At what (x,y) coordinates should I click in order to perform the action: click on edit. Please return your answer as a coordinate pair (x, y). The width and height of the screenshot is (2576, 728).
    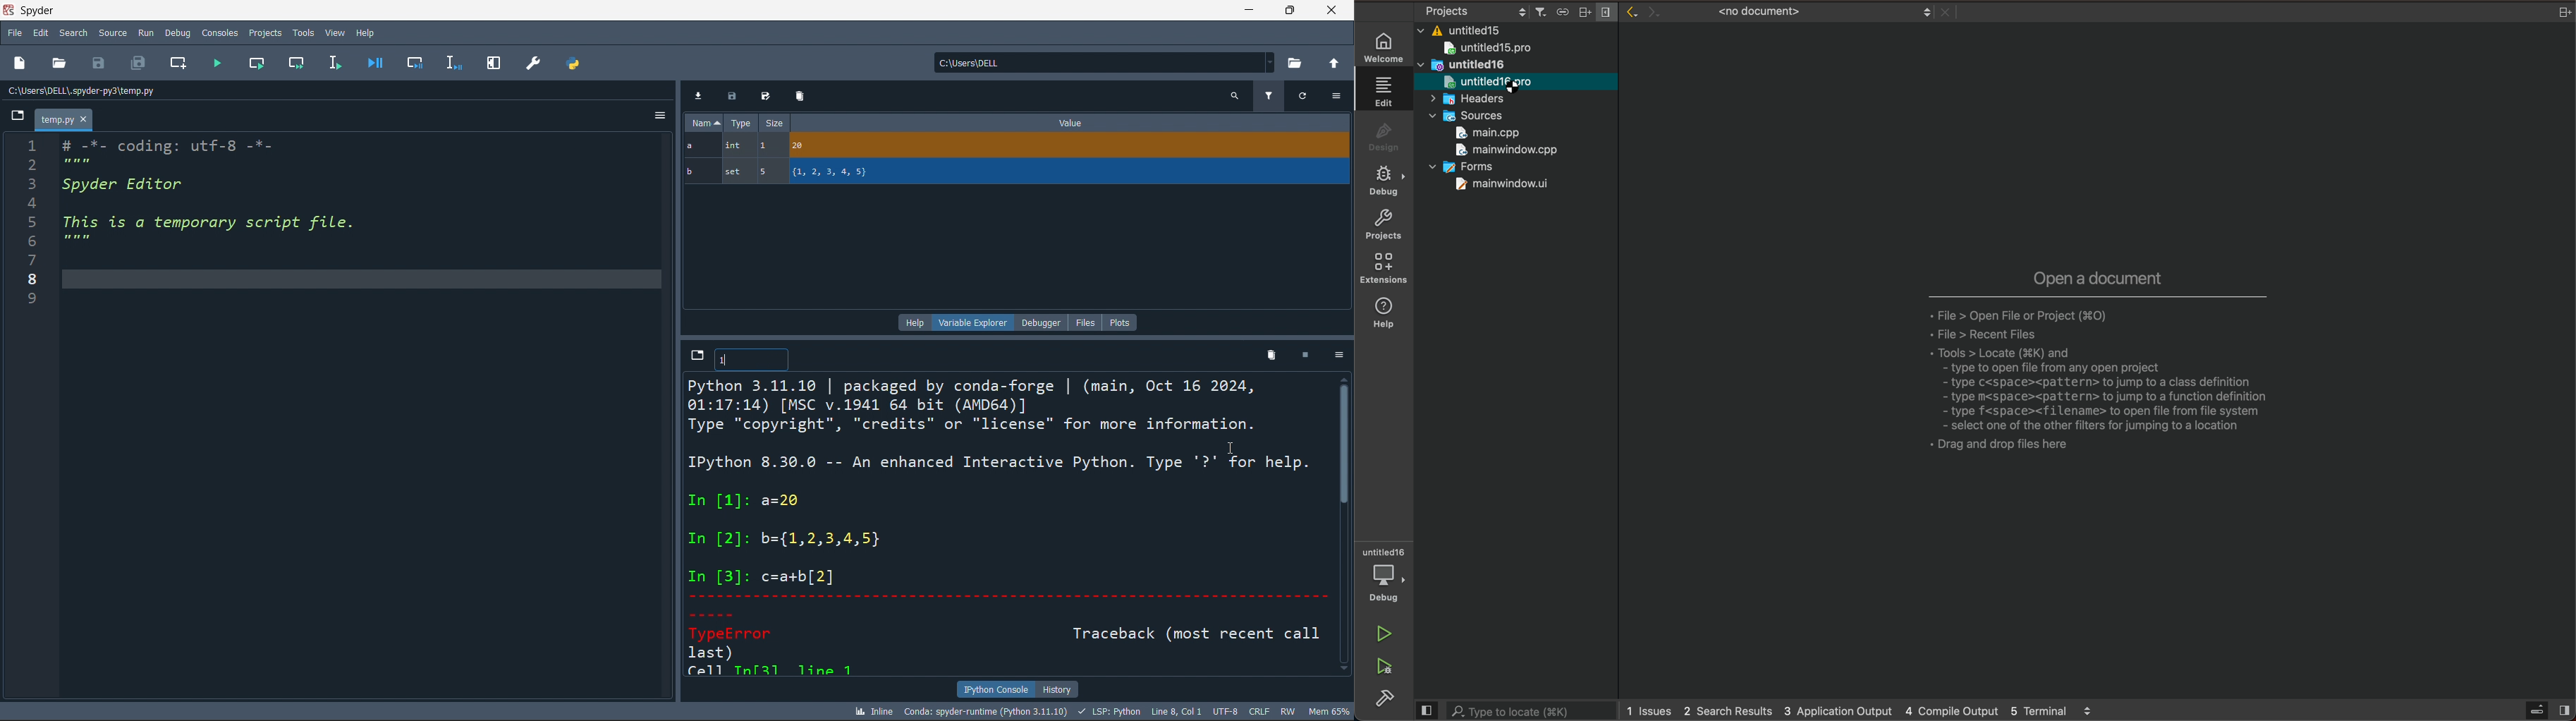
    Looking at the image, I should click on (42, 35).